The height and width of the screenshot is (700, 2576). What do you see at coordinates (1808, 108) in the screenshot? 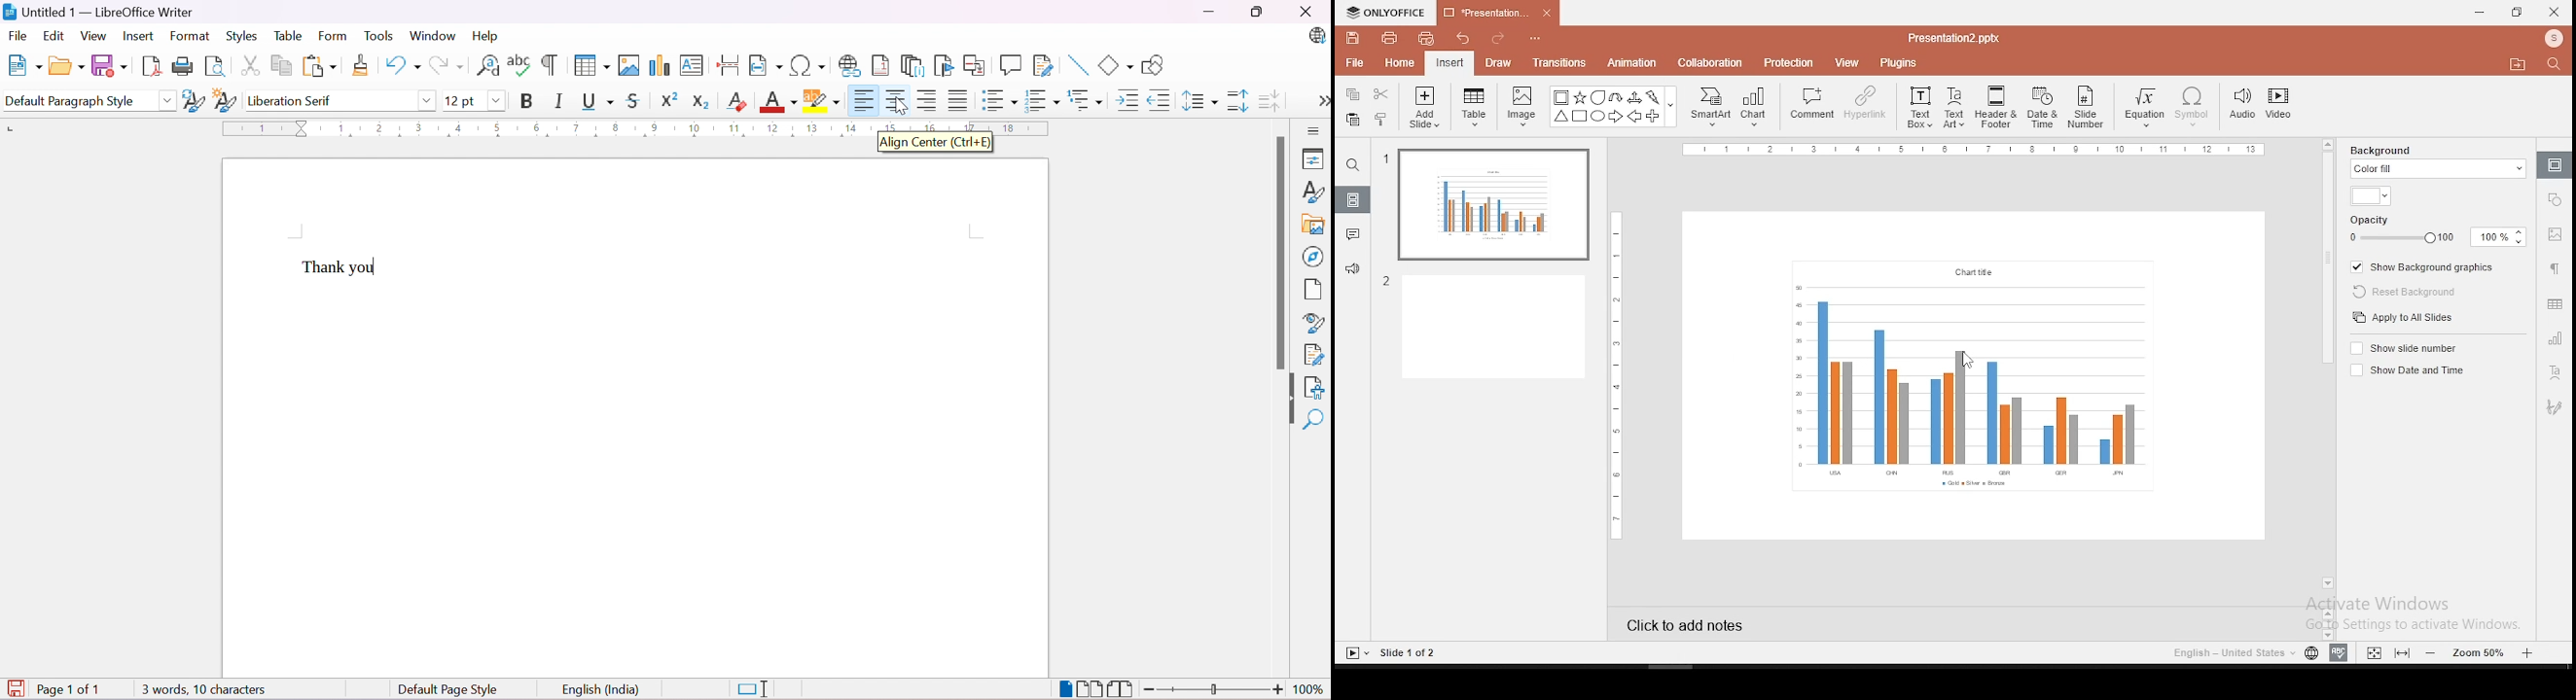
I see `comment` at bounding box center [1808, 108].